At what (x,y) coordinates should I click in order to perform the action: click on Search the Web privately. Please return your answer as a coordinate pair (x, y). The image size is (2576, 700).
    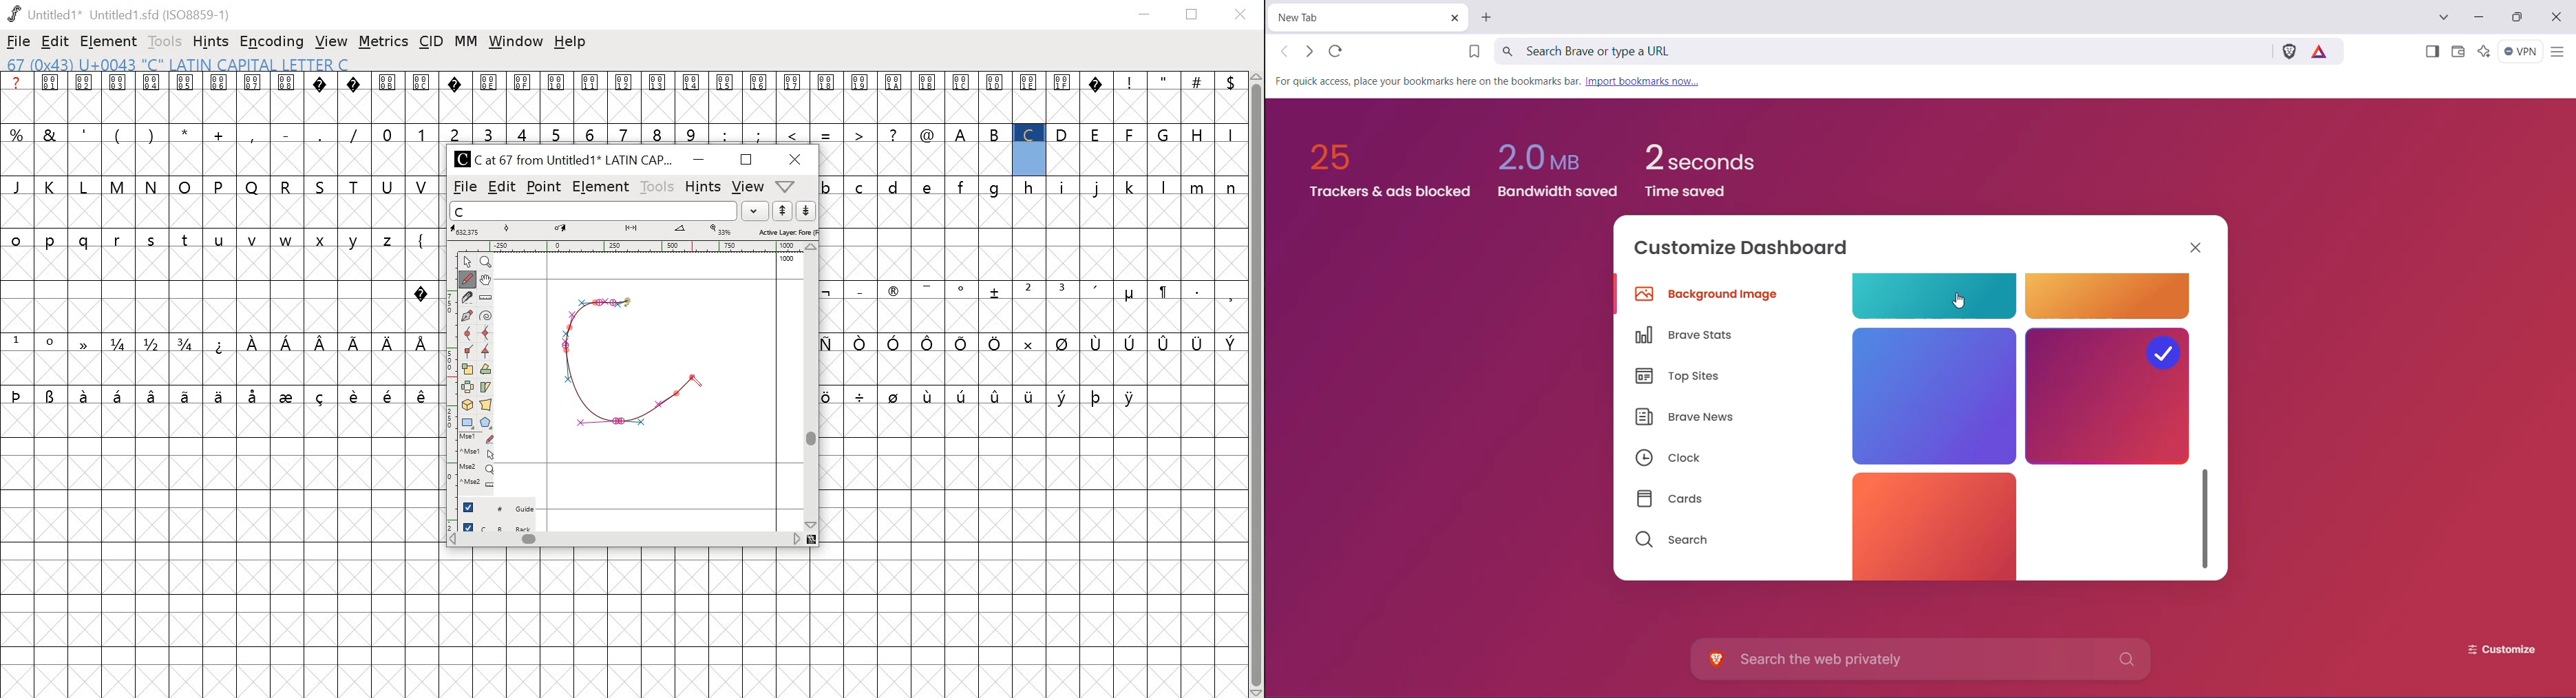
    Looking at the image, I should click on (1924, 659).